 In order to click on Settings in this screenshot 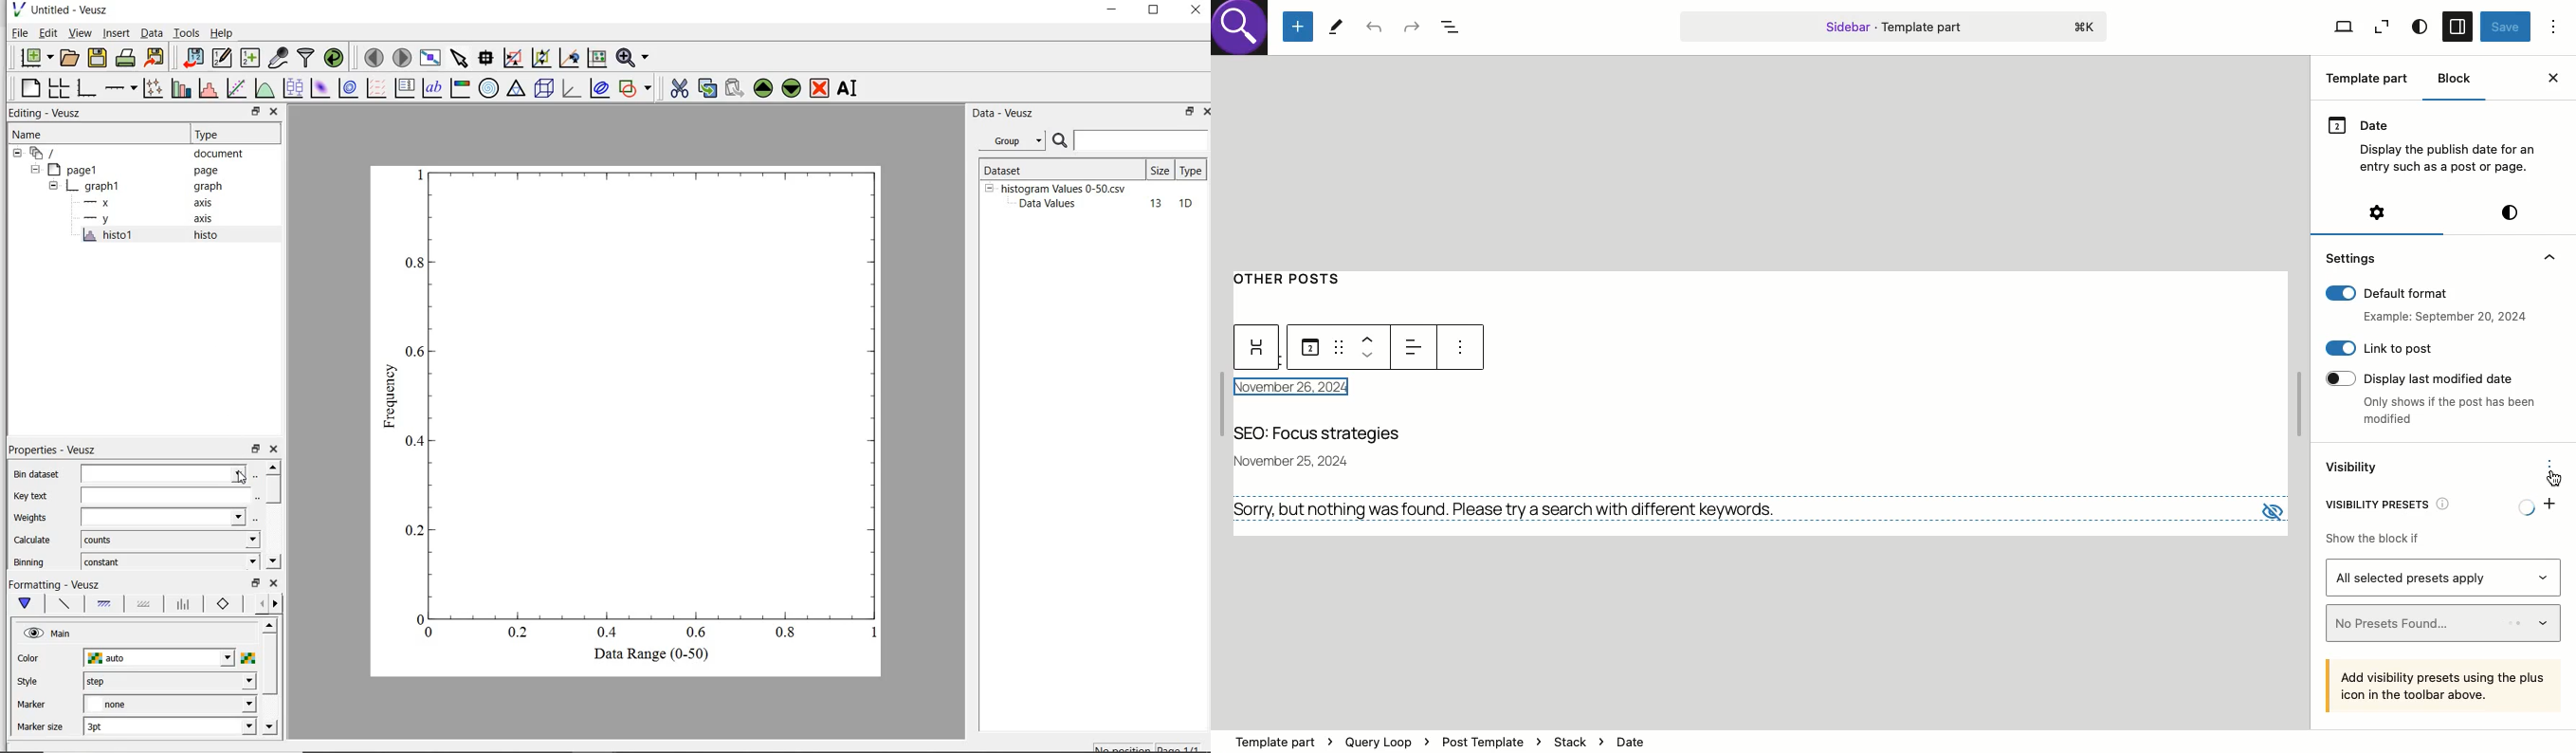, I will do `click(2376, 212)`.